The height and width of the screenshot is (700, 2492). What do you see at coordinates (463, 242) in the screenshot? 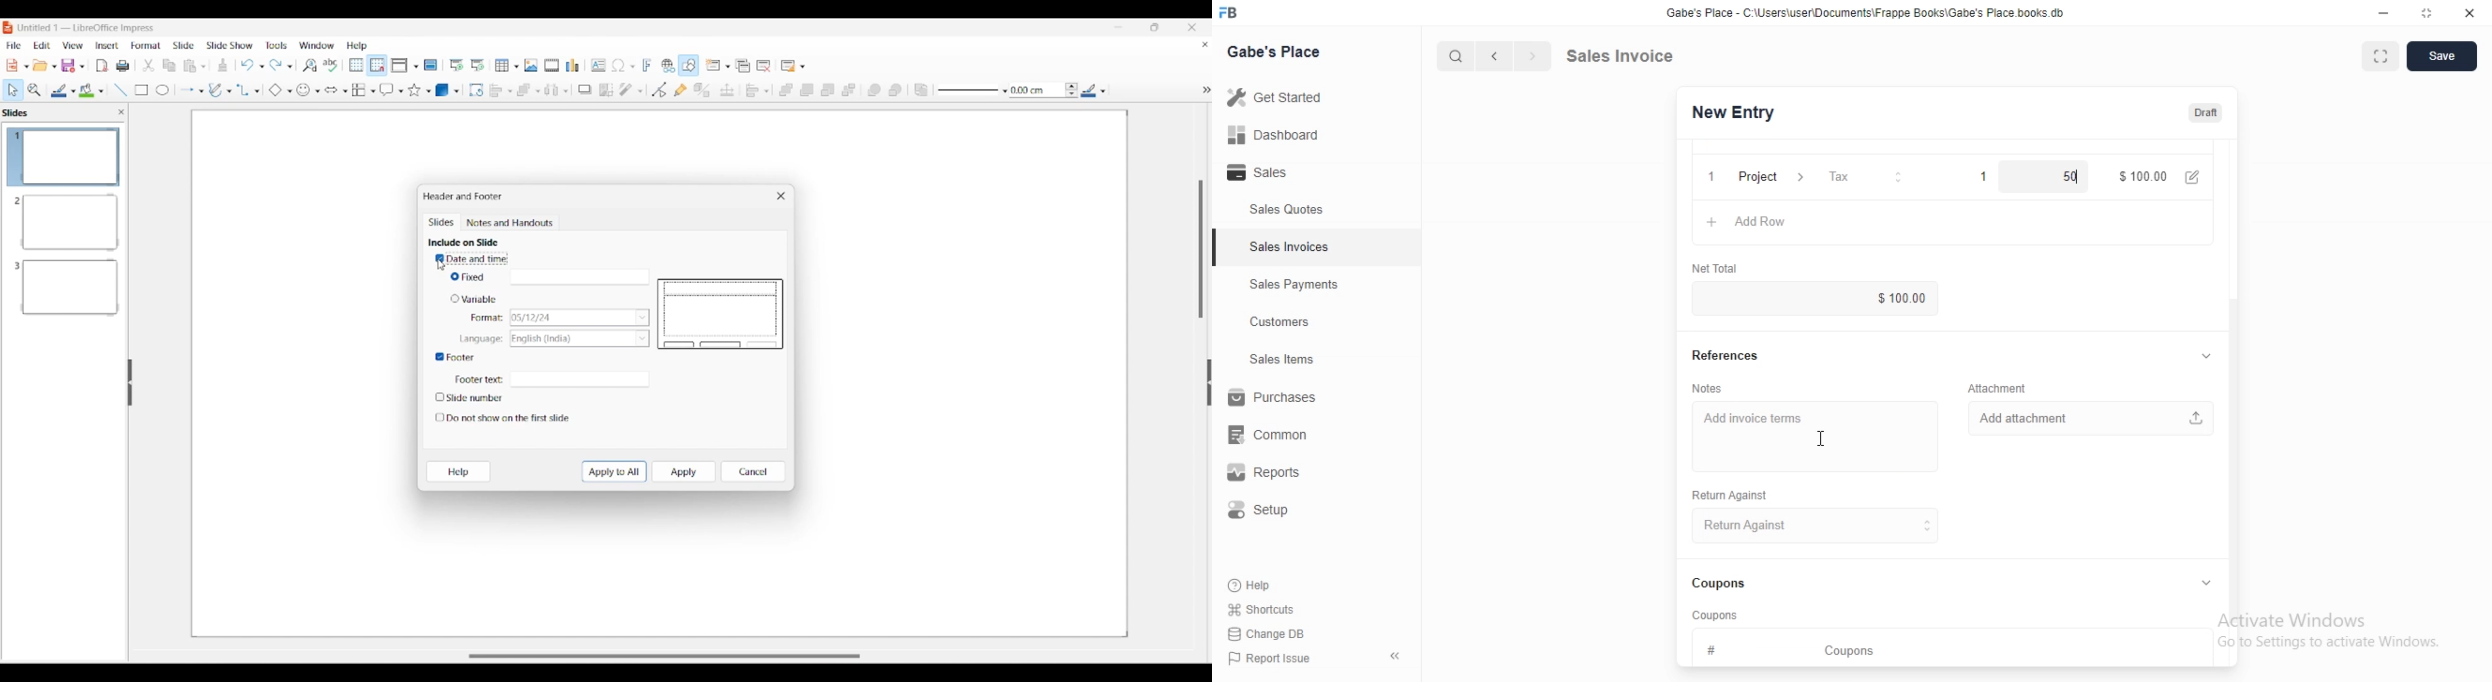
I see `Section title` at bounding box center [463, 242].